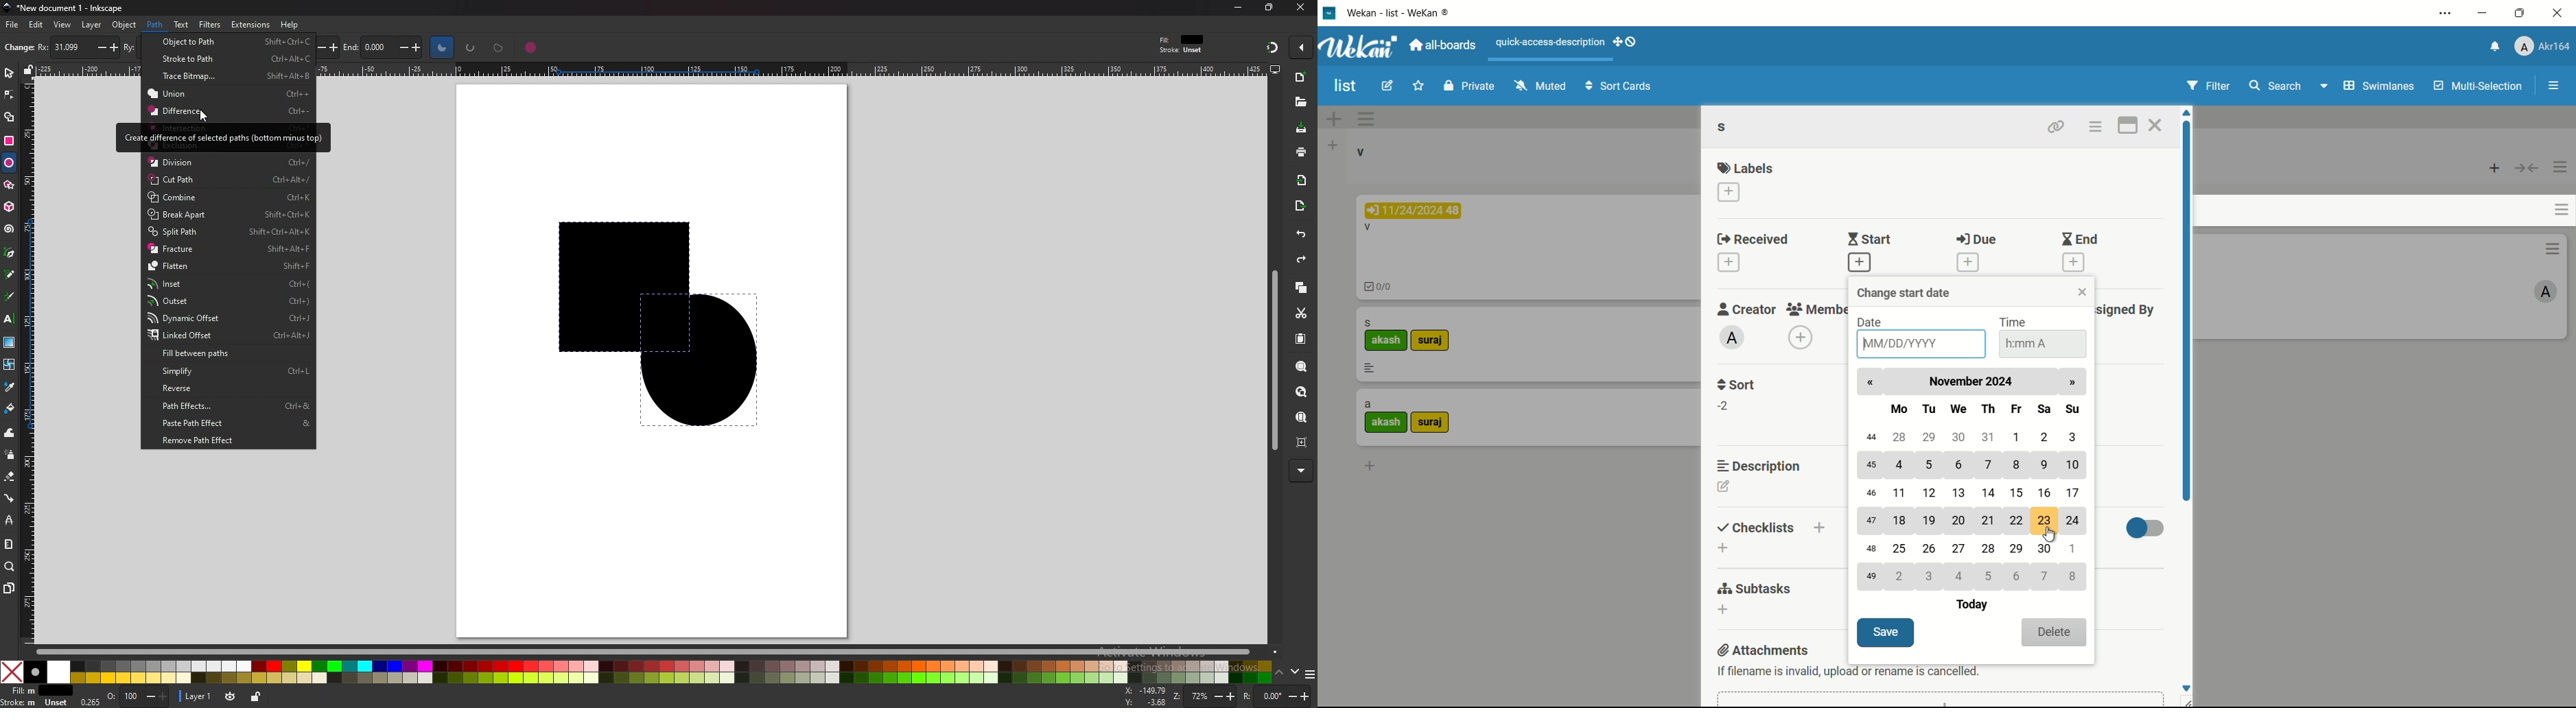 The image size is (2576, 728). I want to click on text, so click(1847, 671).